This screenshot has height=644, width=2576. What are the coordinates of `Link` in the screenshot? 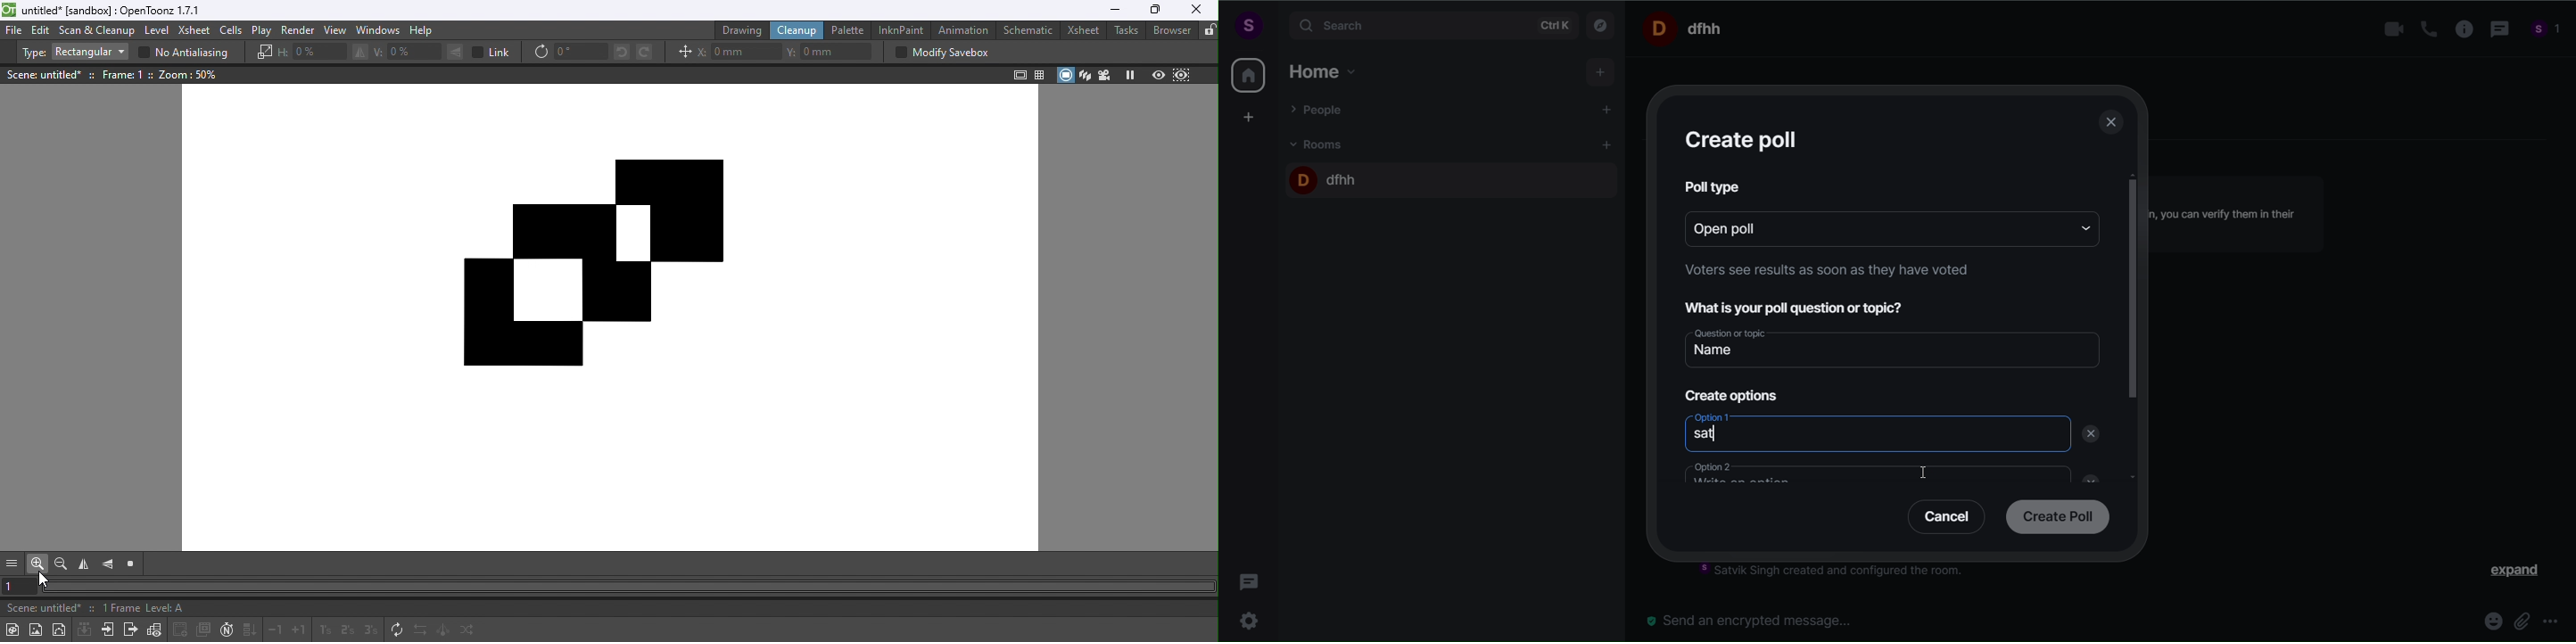 It's located at (492, 52).